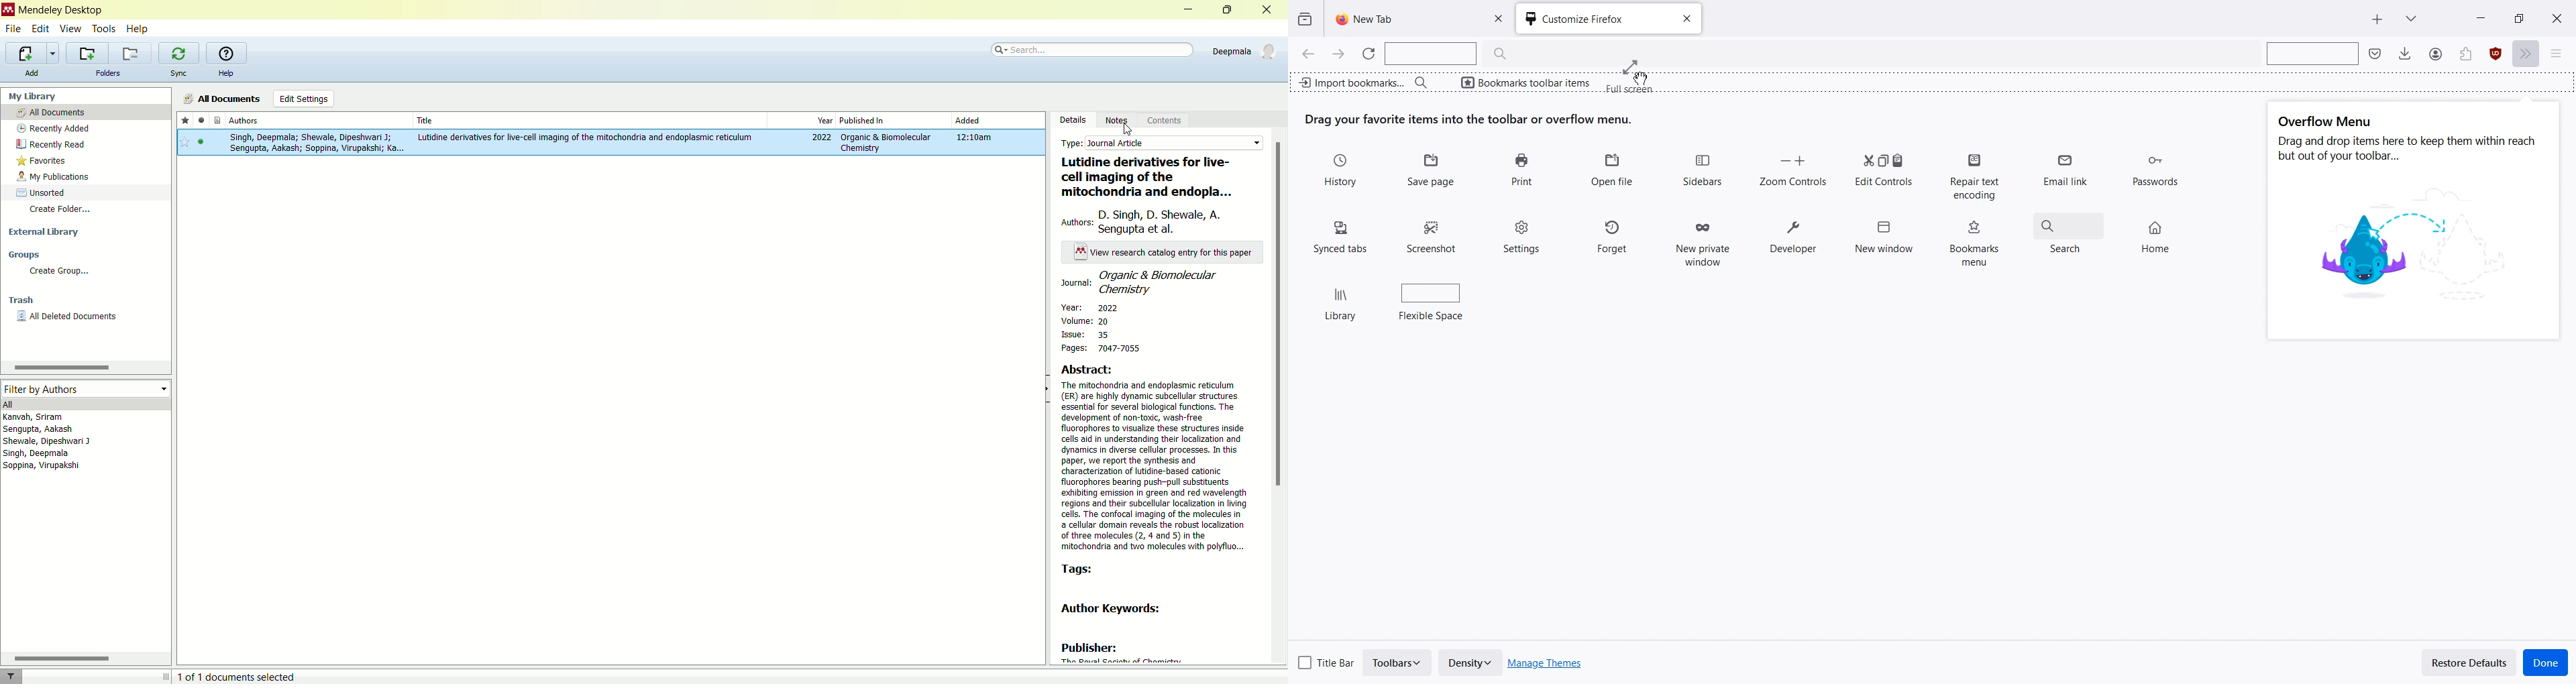  I want to click on favorites, so click(83, 159).